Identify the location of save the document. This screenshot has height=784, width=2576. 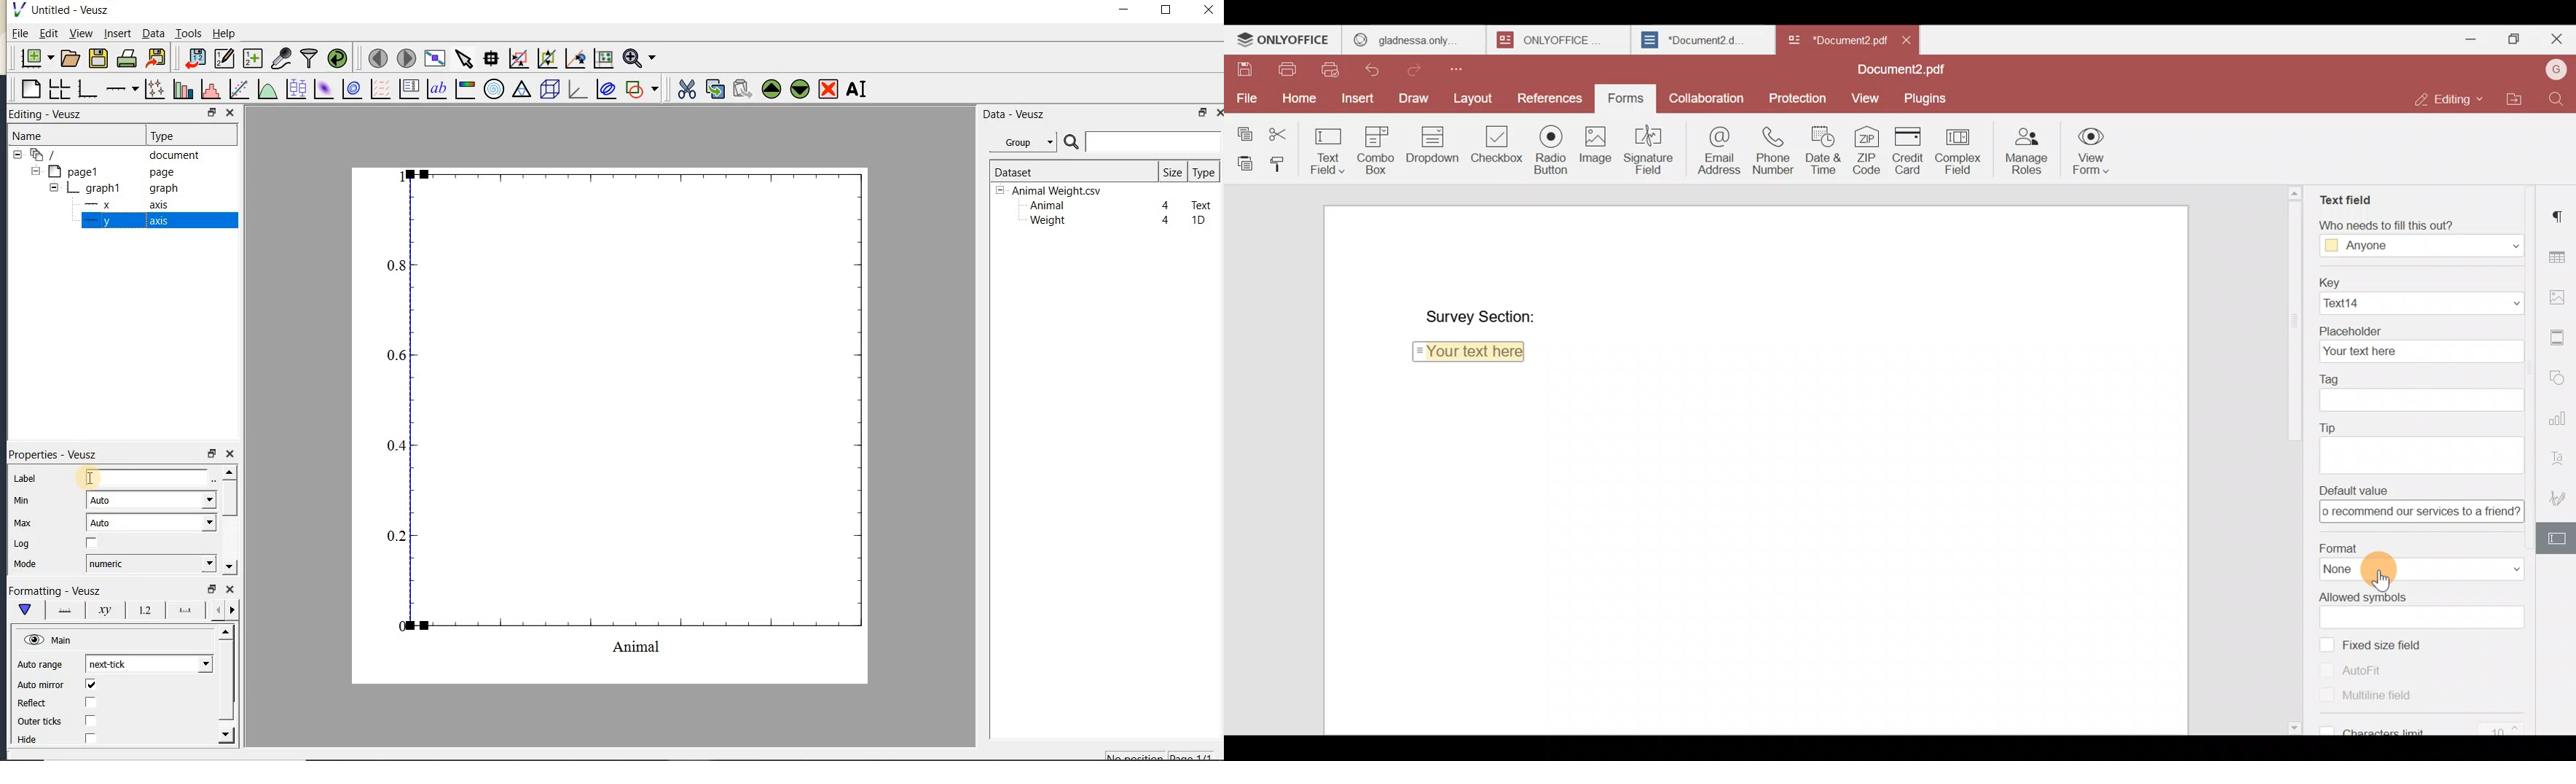
(98, 59).